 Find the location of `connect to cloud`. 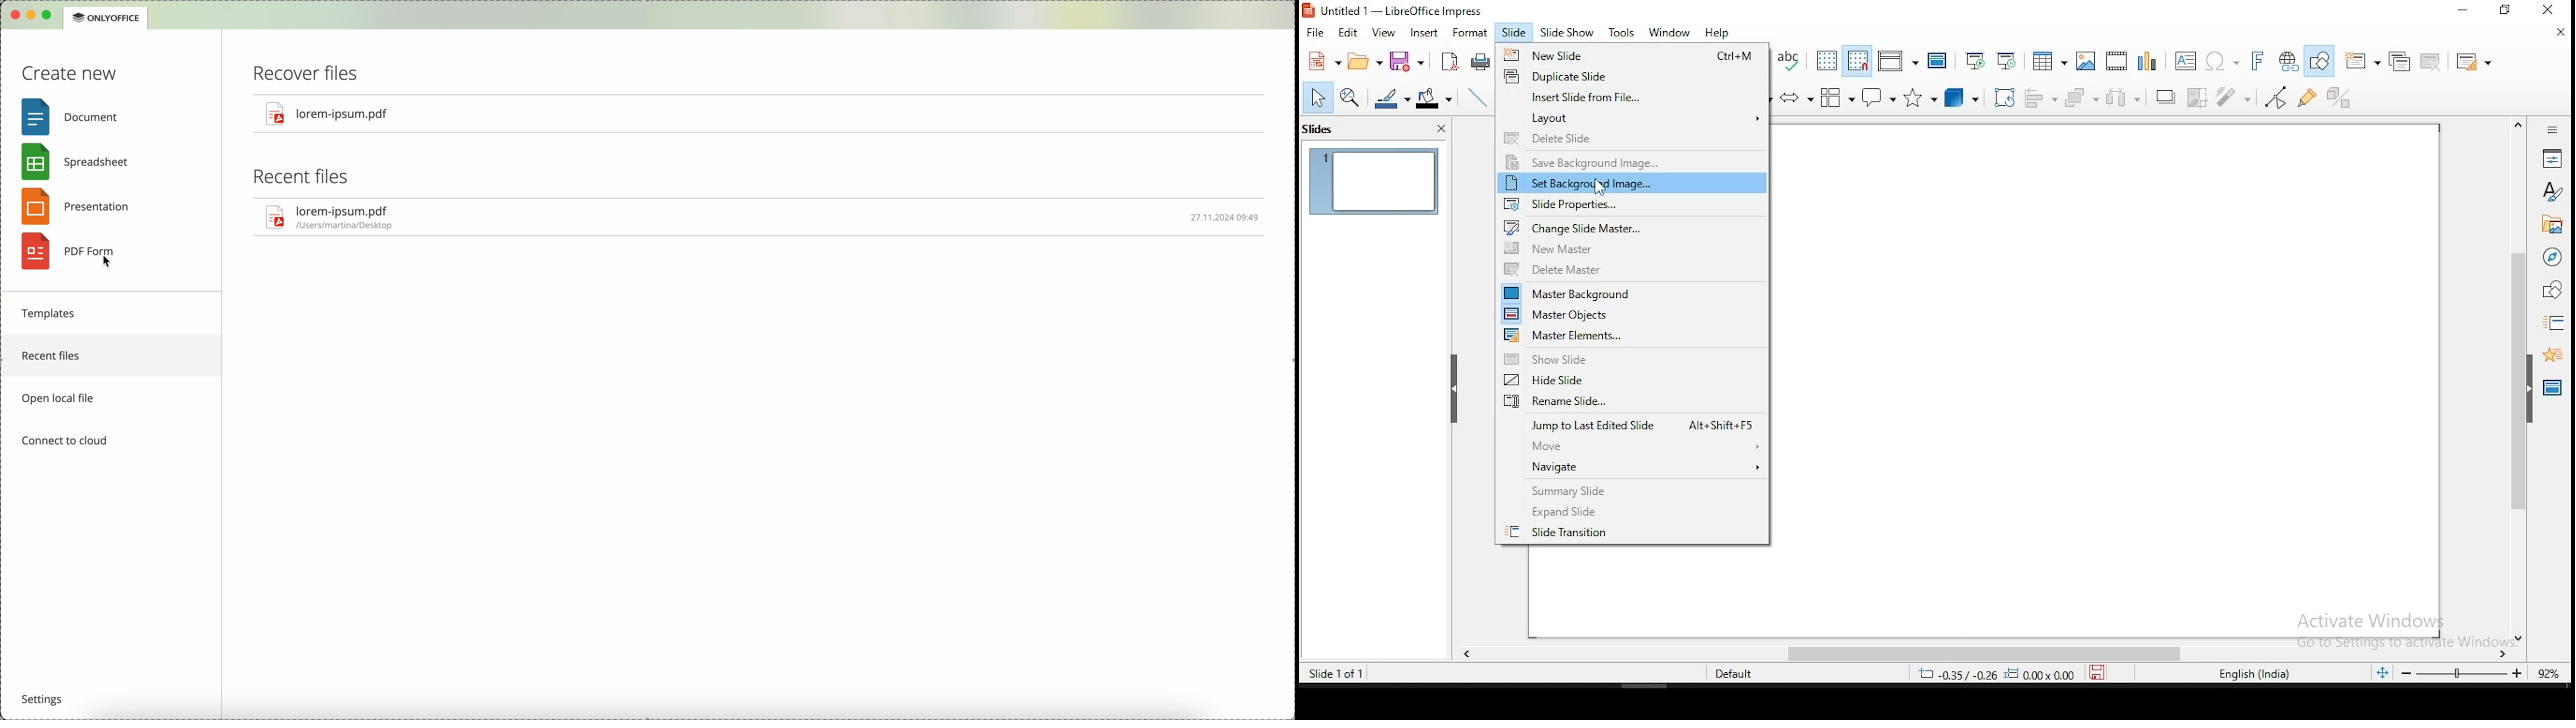

connect to cloud is located at coordinates (65, 441).